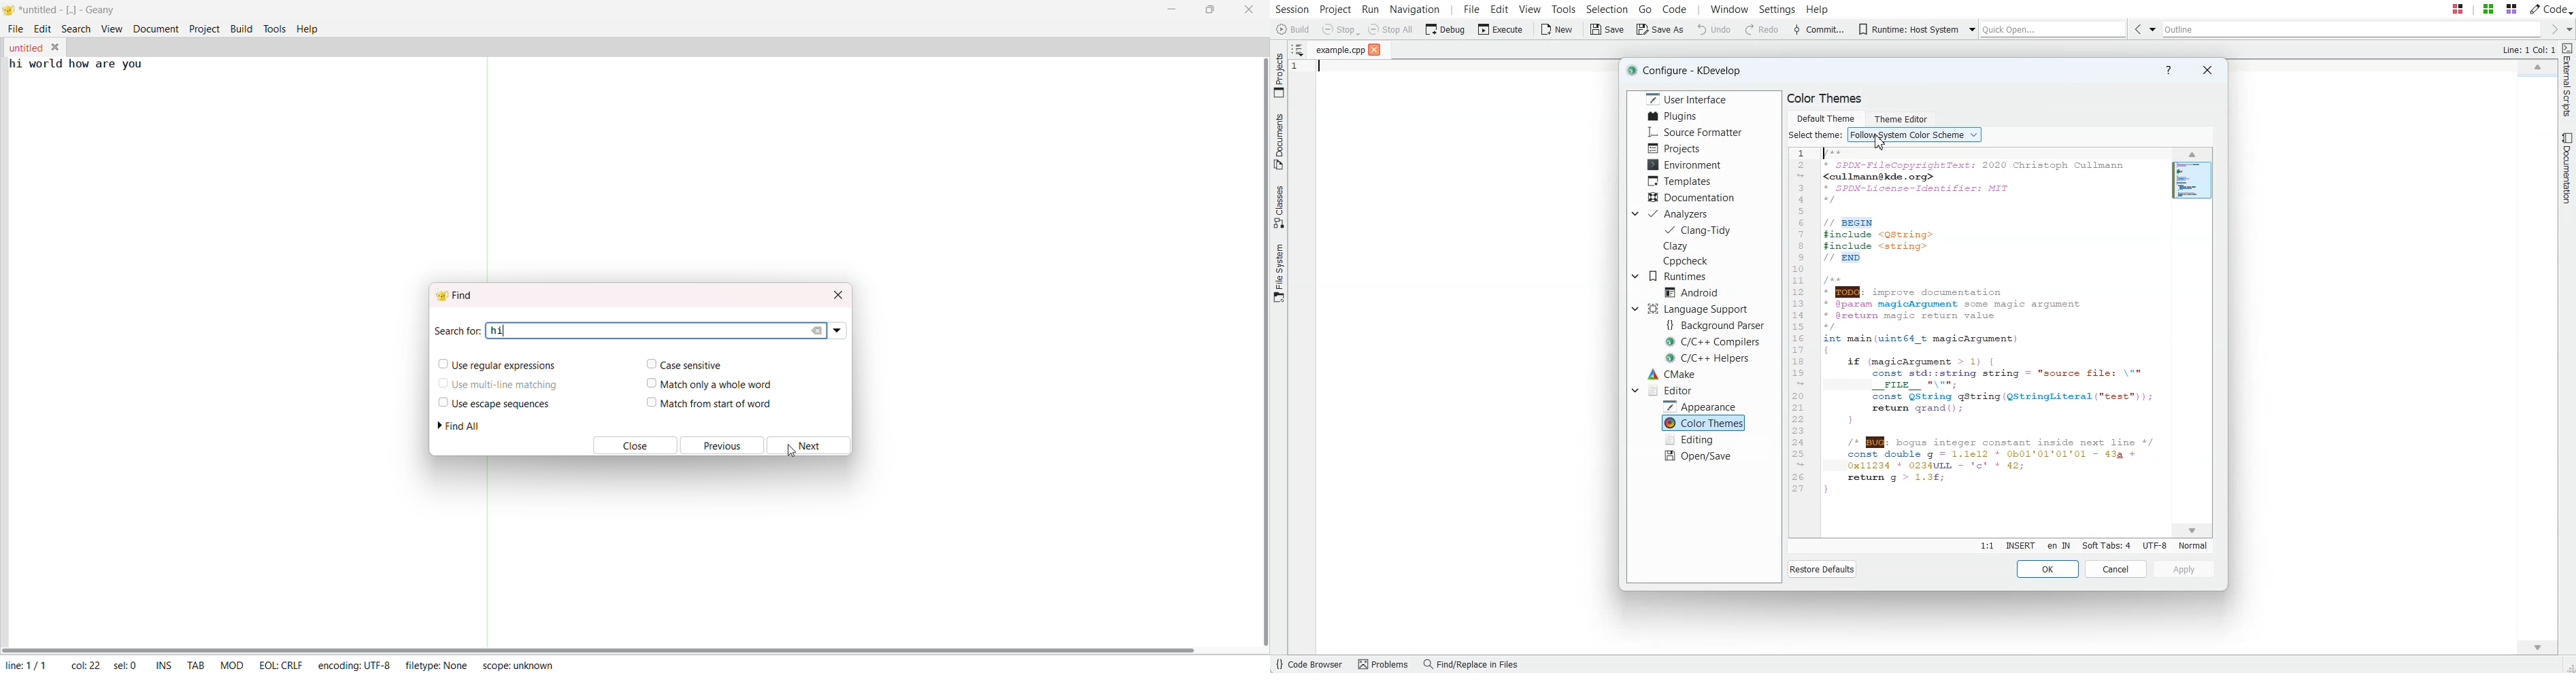  What do you see at coordinates (2116, 569) in the screenshot?
I see `Cancel` at bounding box center [2116, 569].